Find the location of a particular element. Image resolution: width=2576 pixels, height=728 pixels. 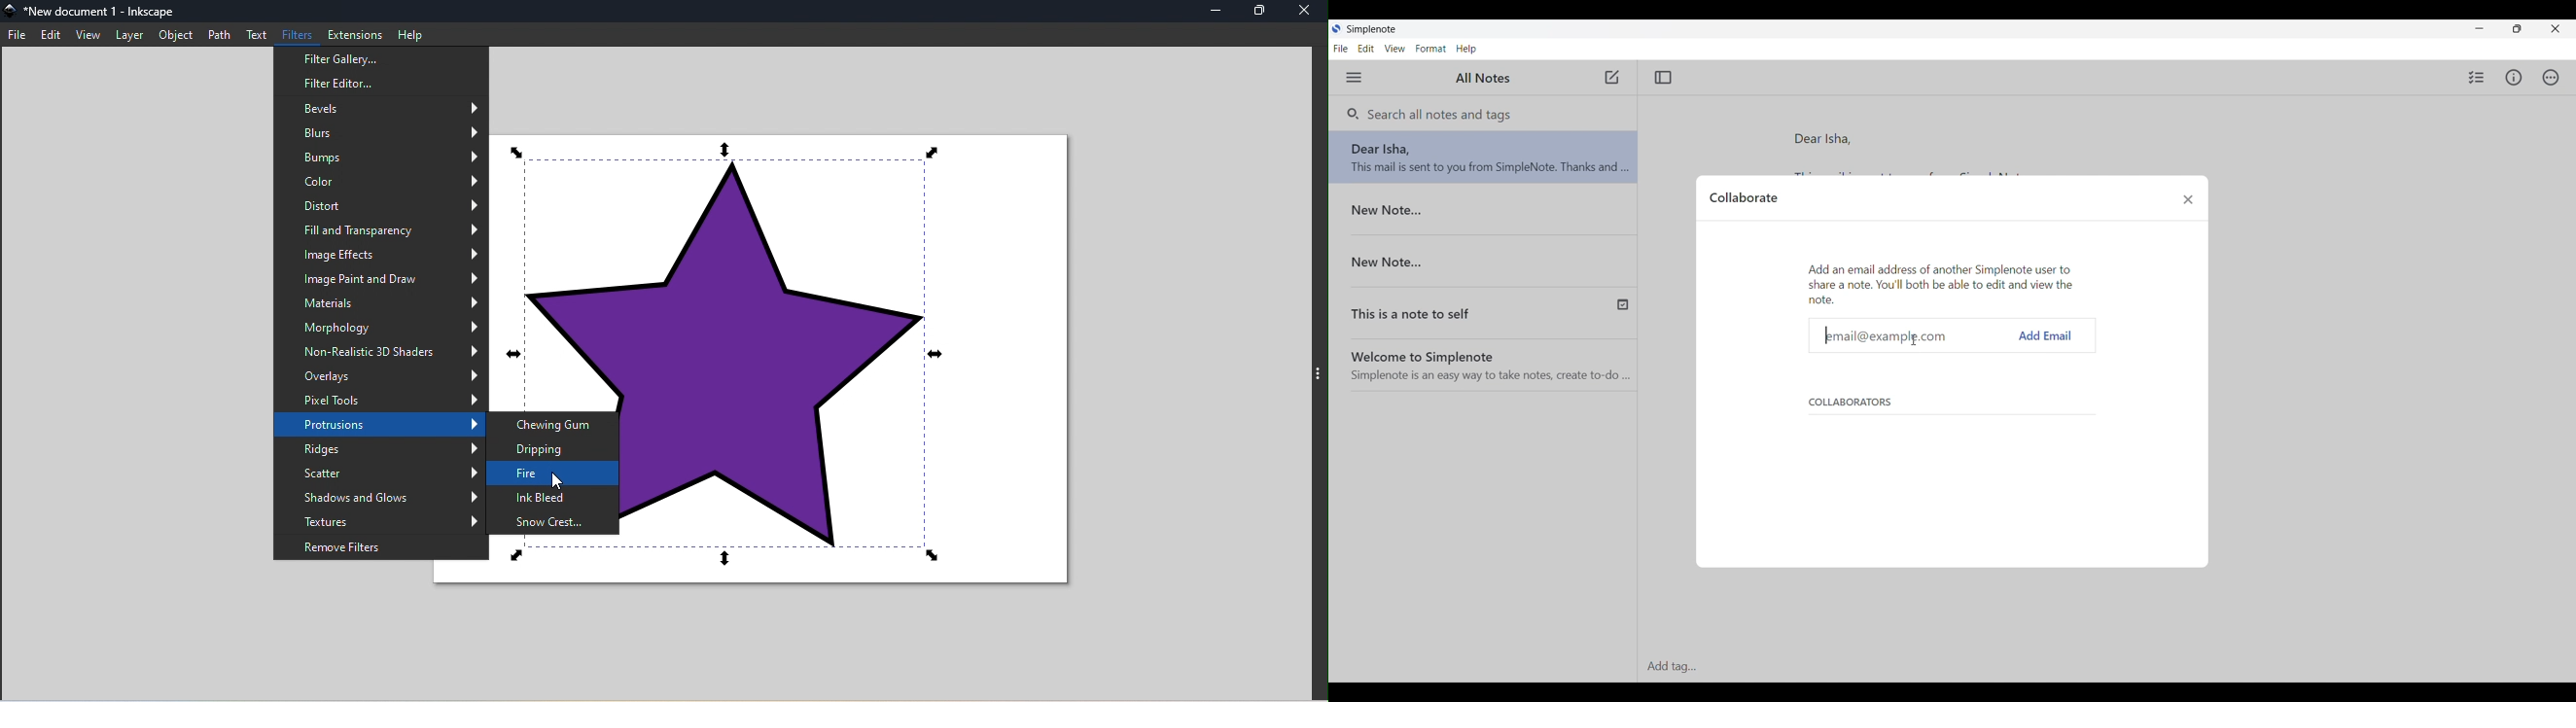

Menu is located at coordinates (1353, 77).